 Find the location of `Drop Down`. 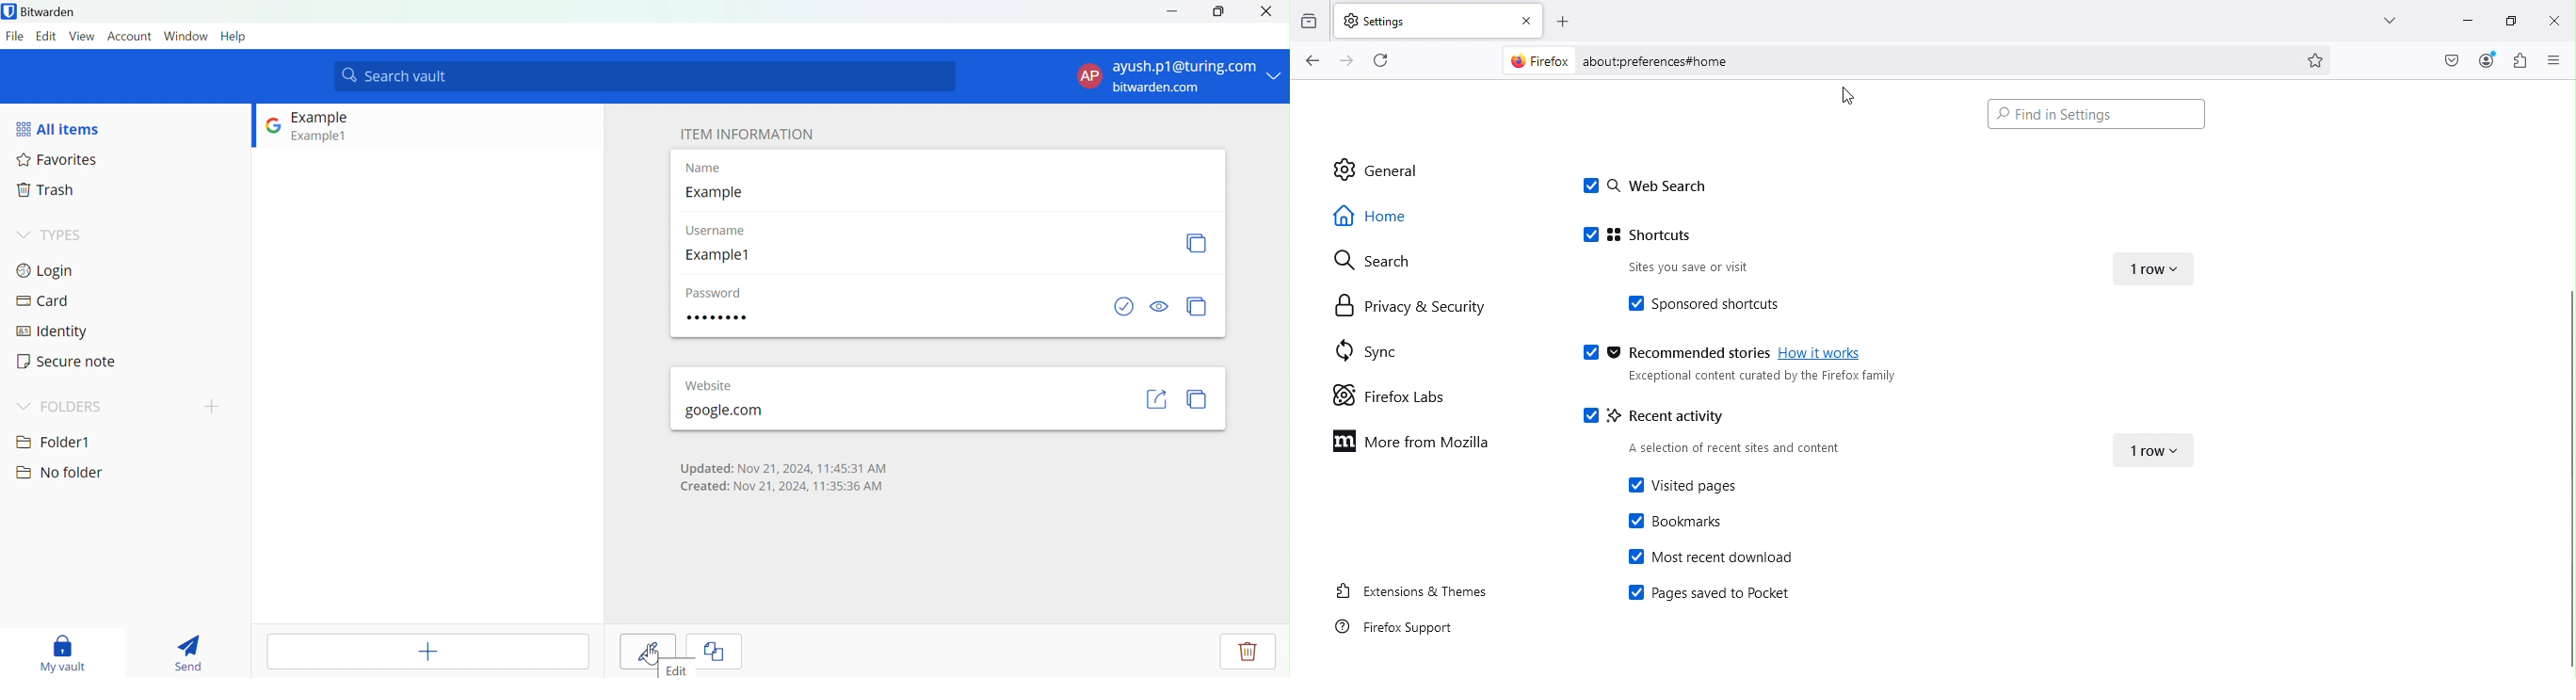

Drop Down is located at coordinates (22, 233).